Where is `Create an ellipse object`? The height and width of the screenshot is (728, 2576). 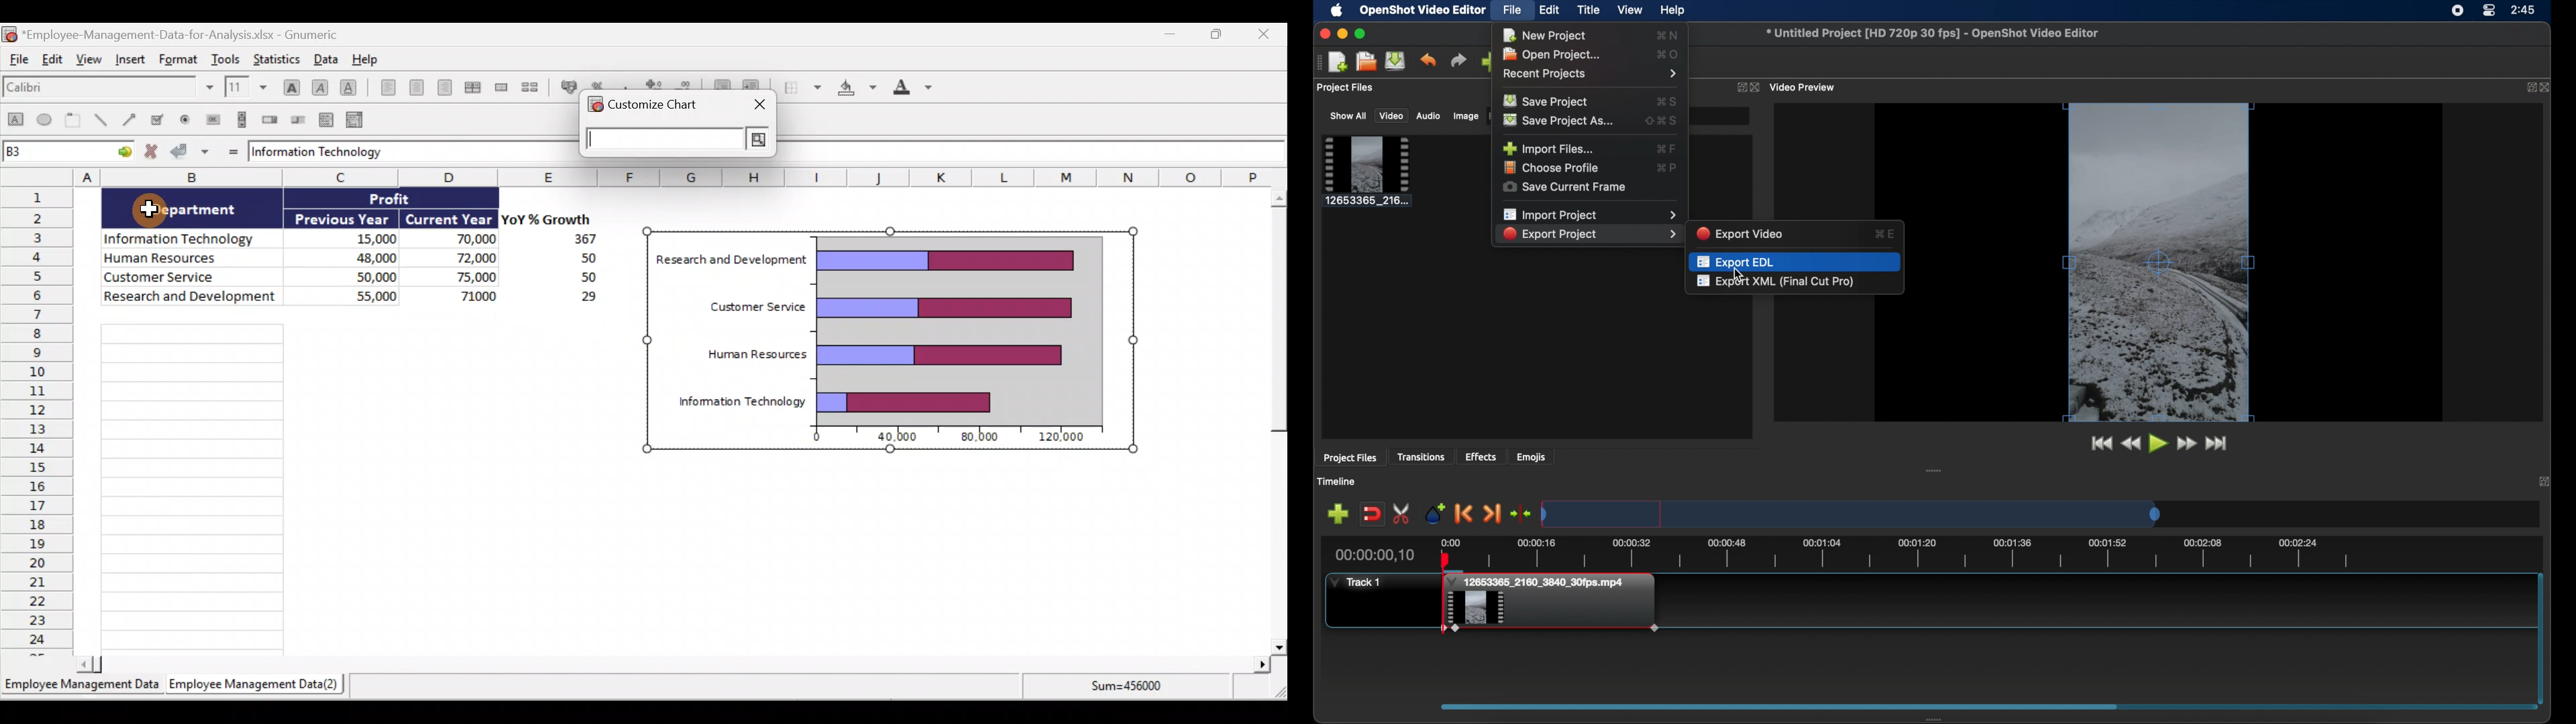 Create an ellipse object is located at coordinates (46, 121).